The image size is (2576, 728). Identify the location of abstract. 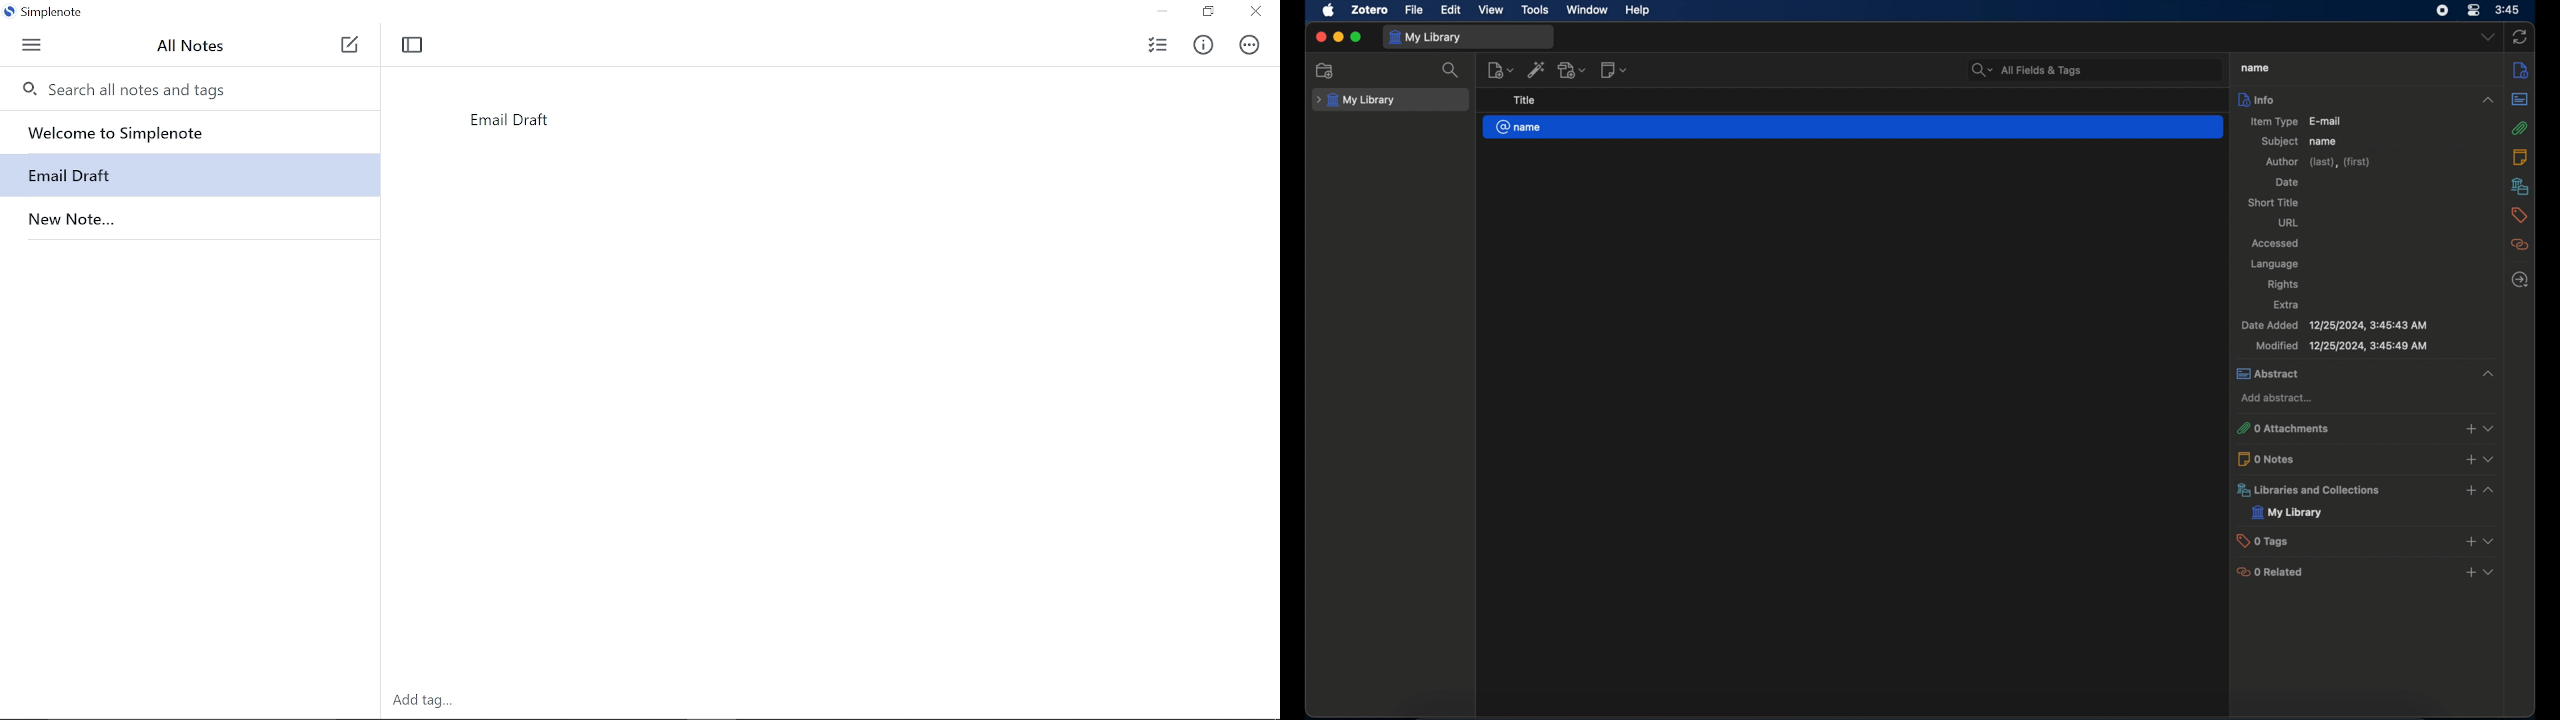
(2365, 373).